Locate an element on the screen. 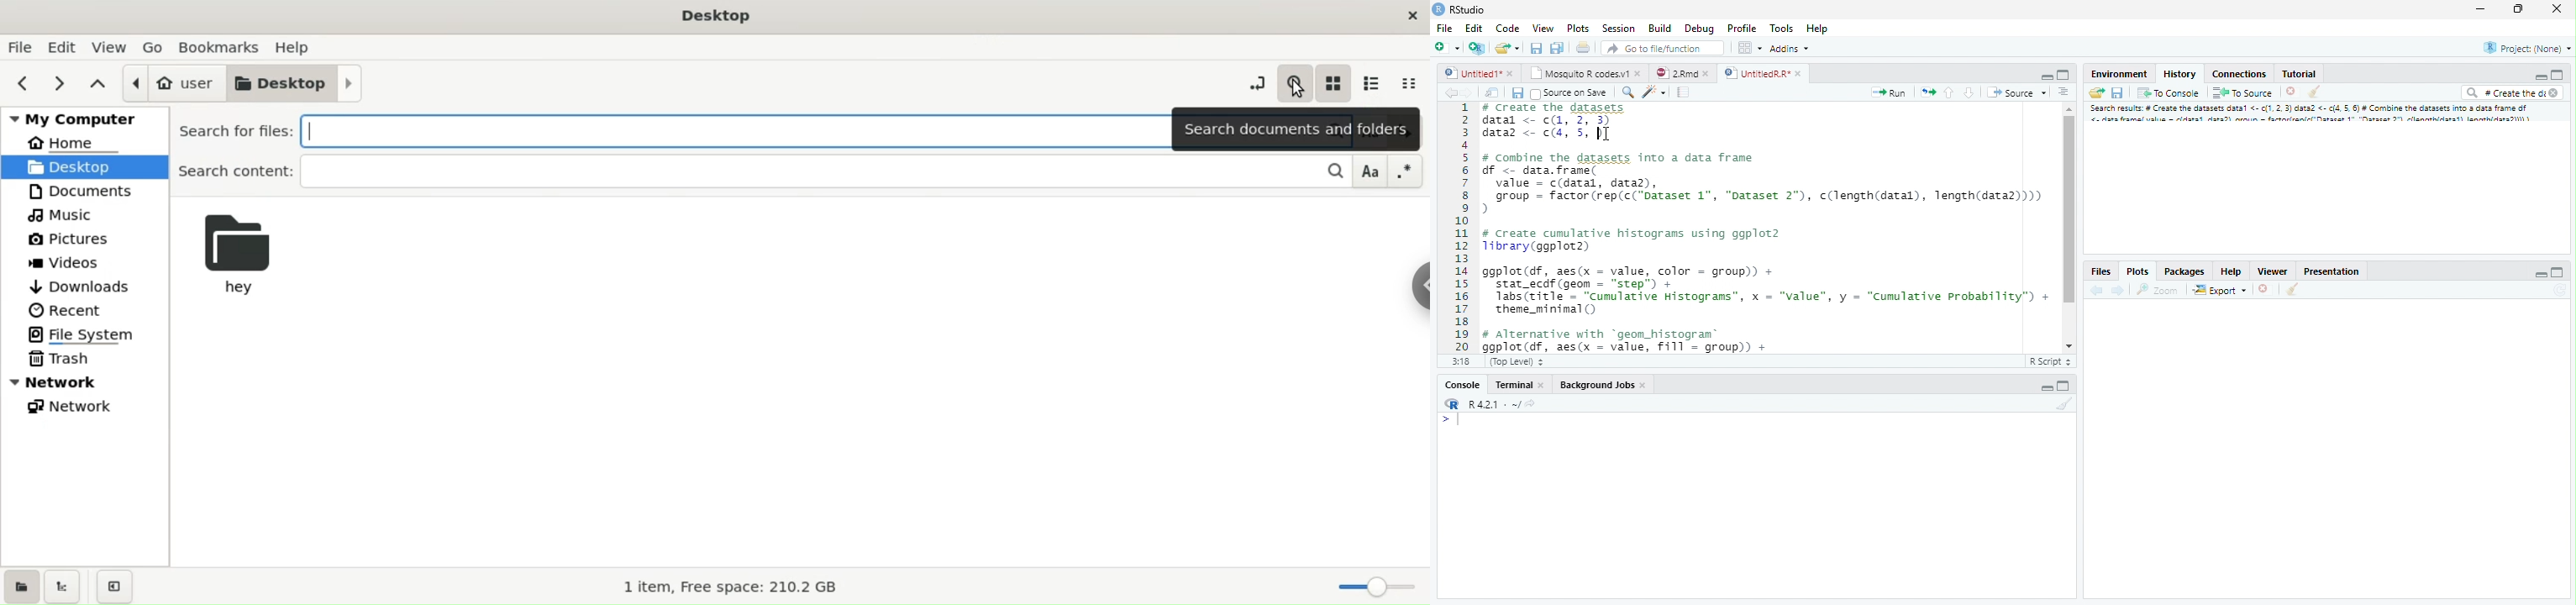 This screenshot has width=2576, height=616. Delete  is located at coordinates (2263, 287).